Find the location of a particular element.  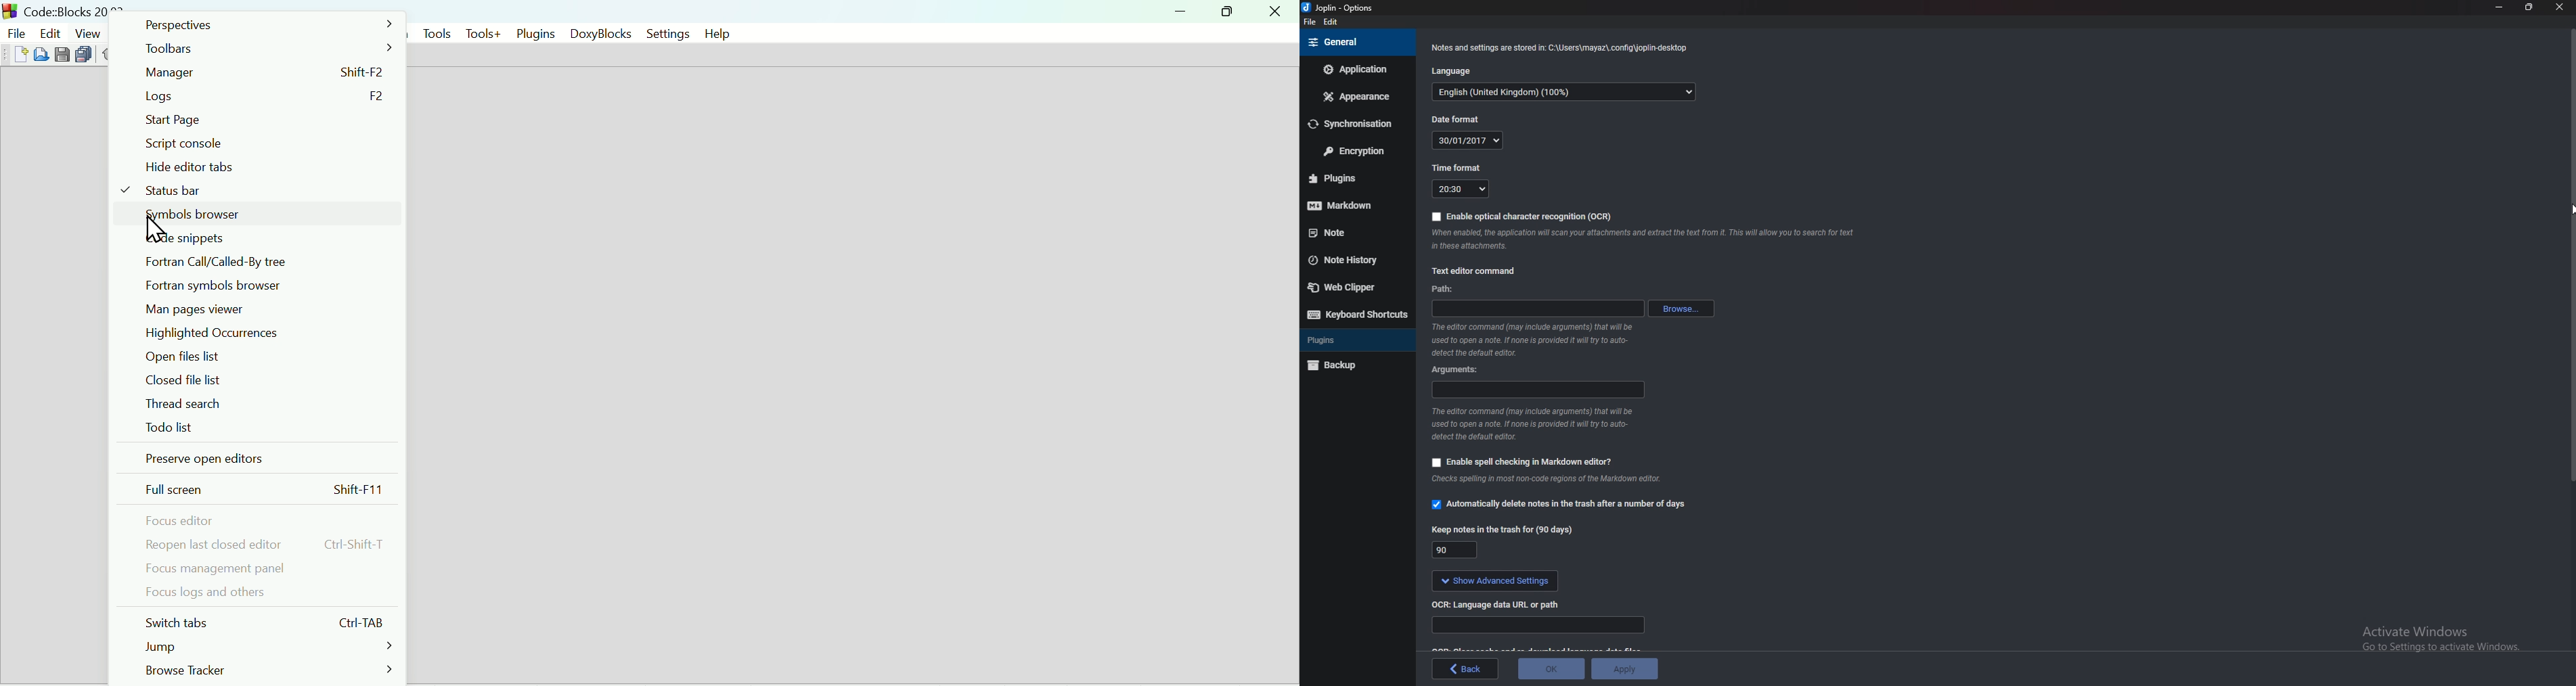

Keyboard shortcuts is located at coordinates (1357, 314).